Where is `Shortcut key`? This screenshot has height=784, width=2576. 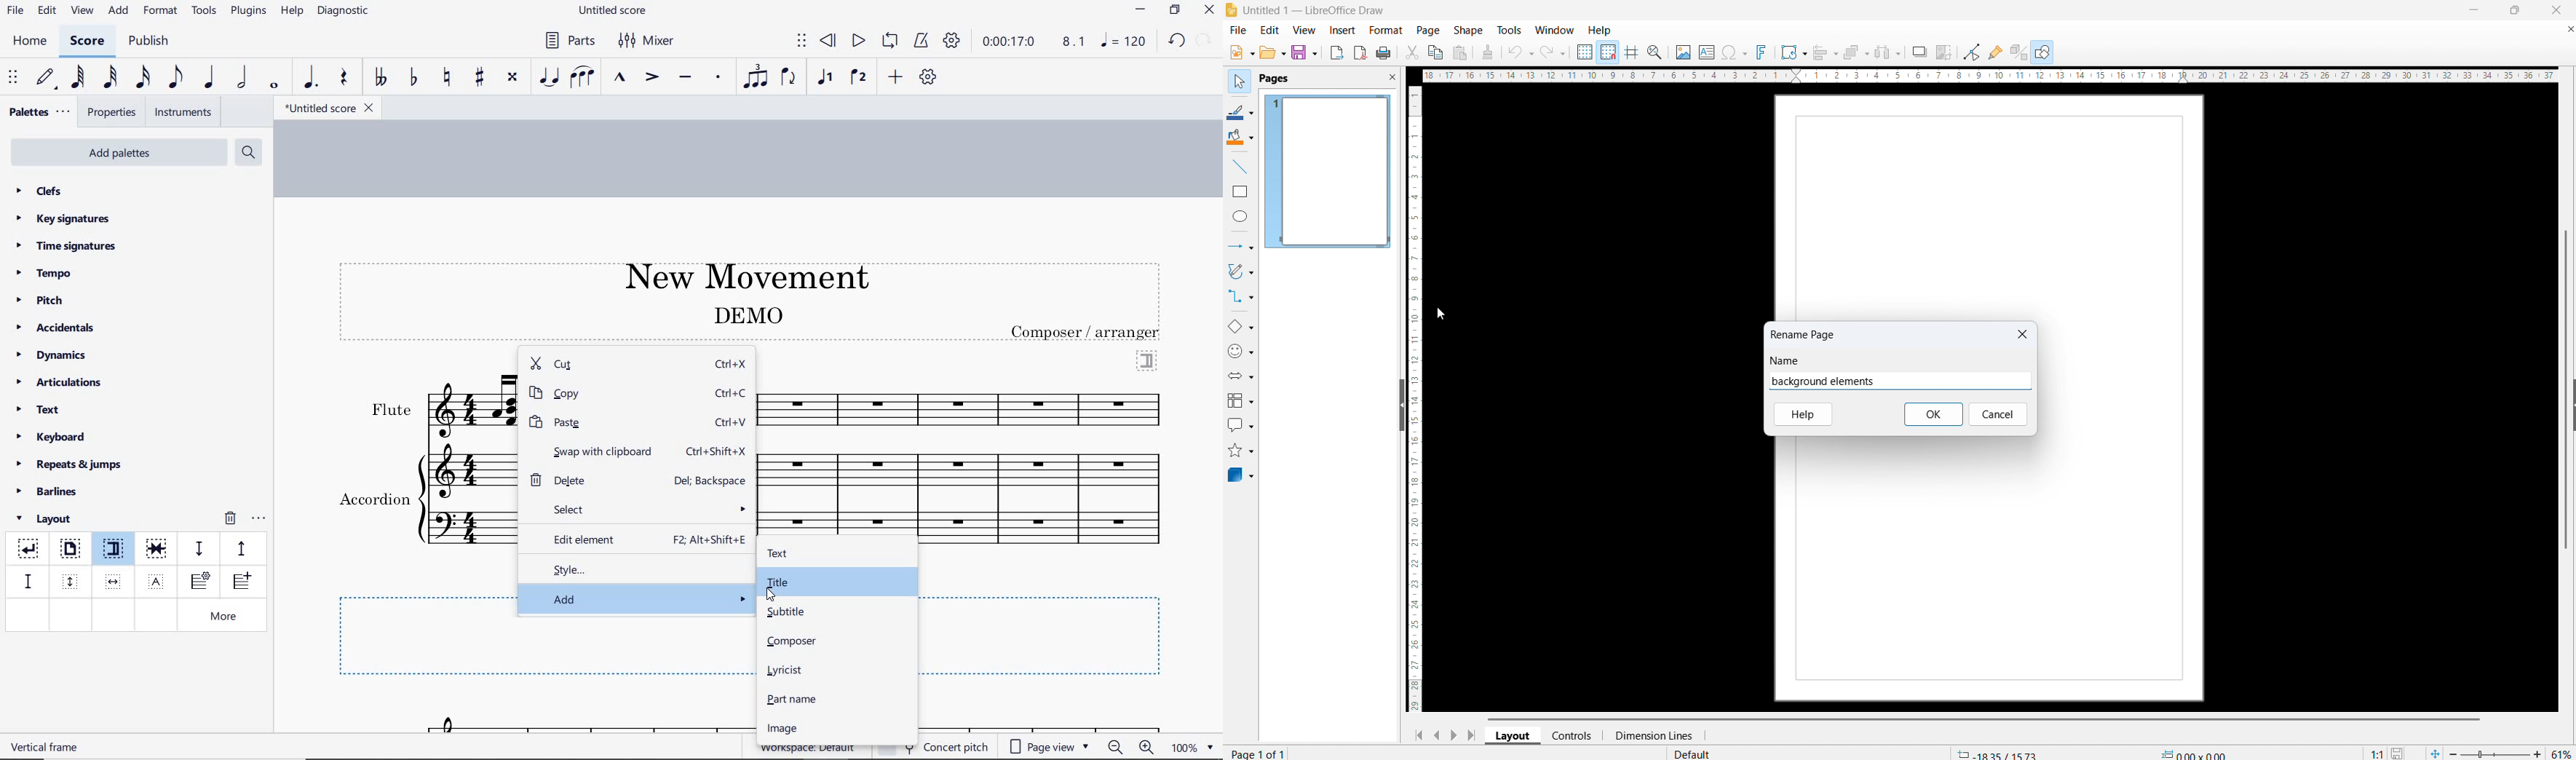
Shortcut key is located at coordinates (732, 421).